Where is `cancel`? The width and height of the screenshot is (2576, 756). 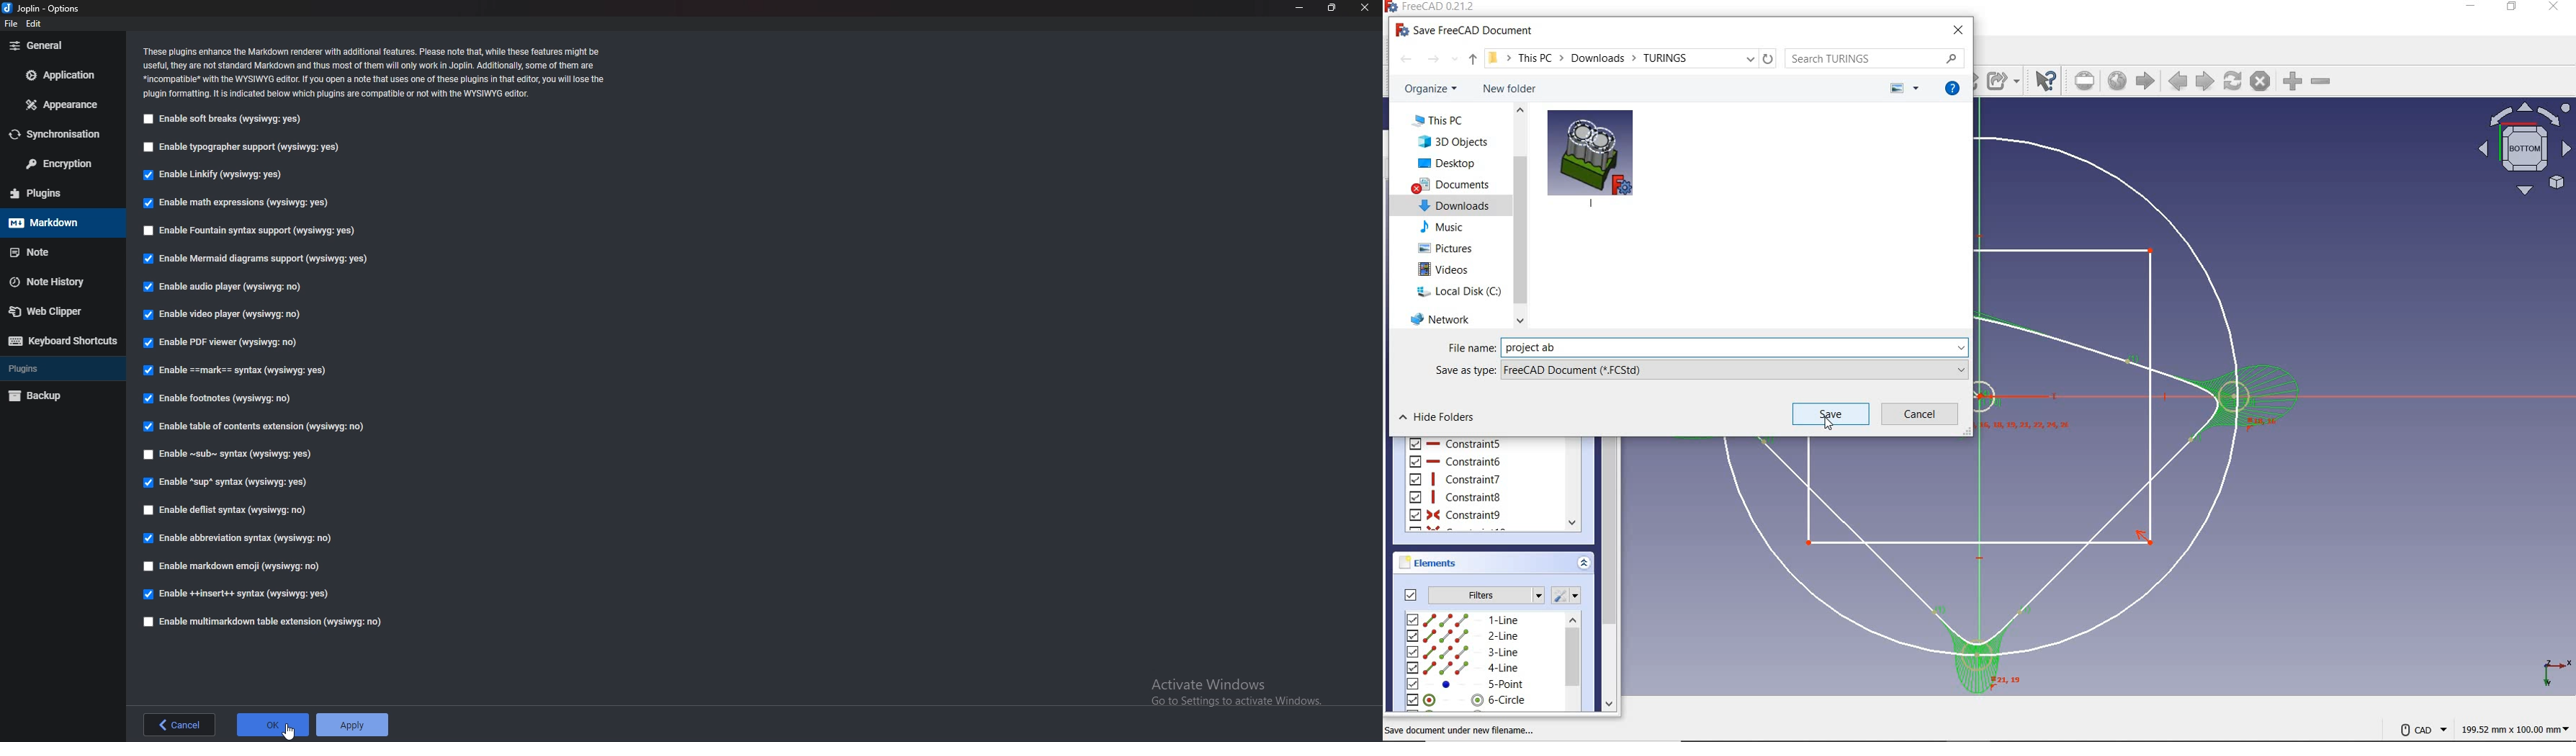
cancel is located at coordinates (1920, 414).